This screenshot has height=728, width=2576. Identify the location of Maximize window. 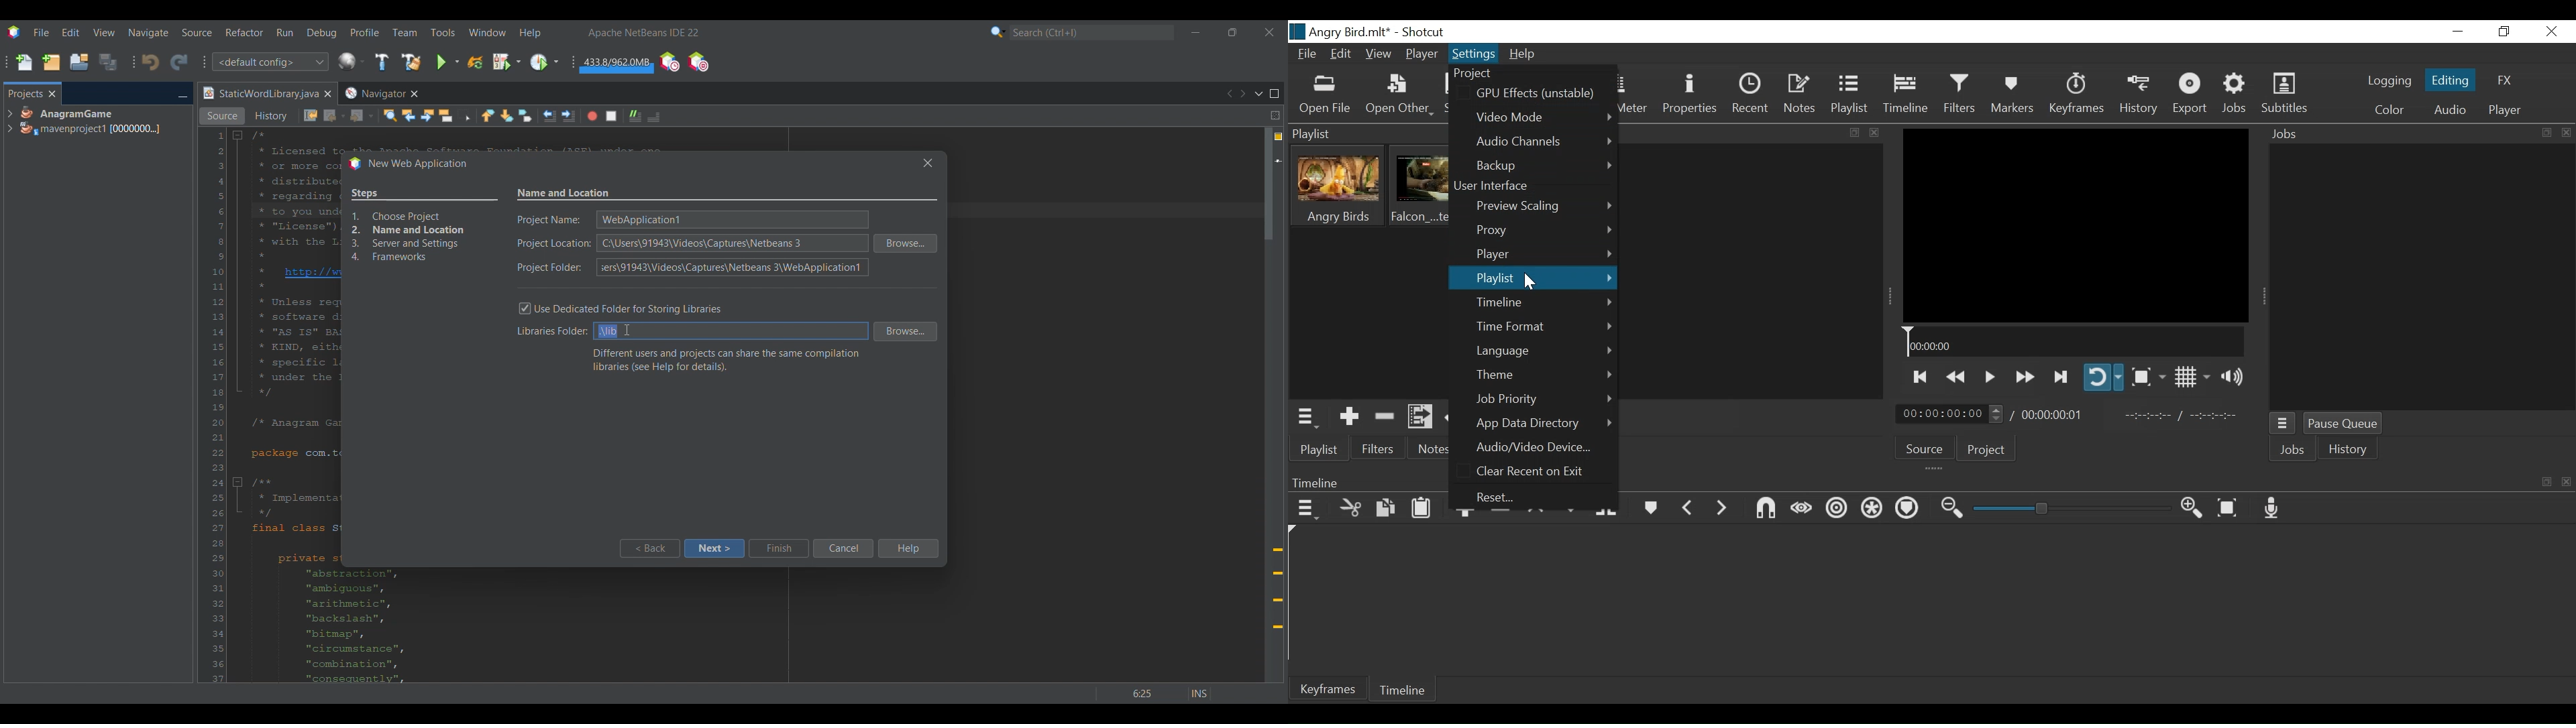
(1275, 94).